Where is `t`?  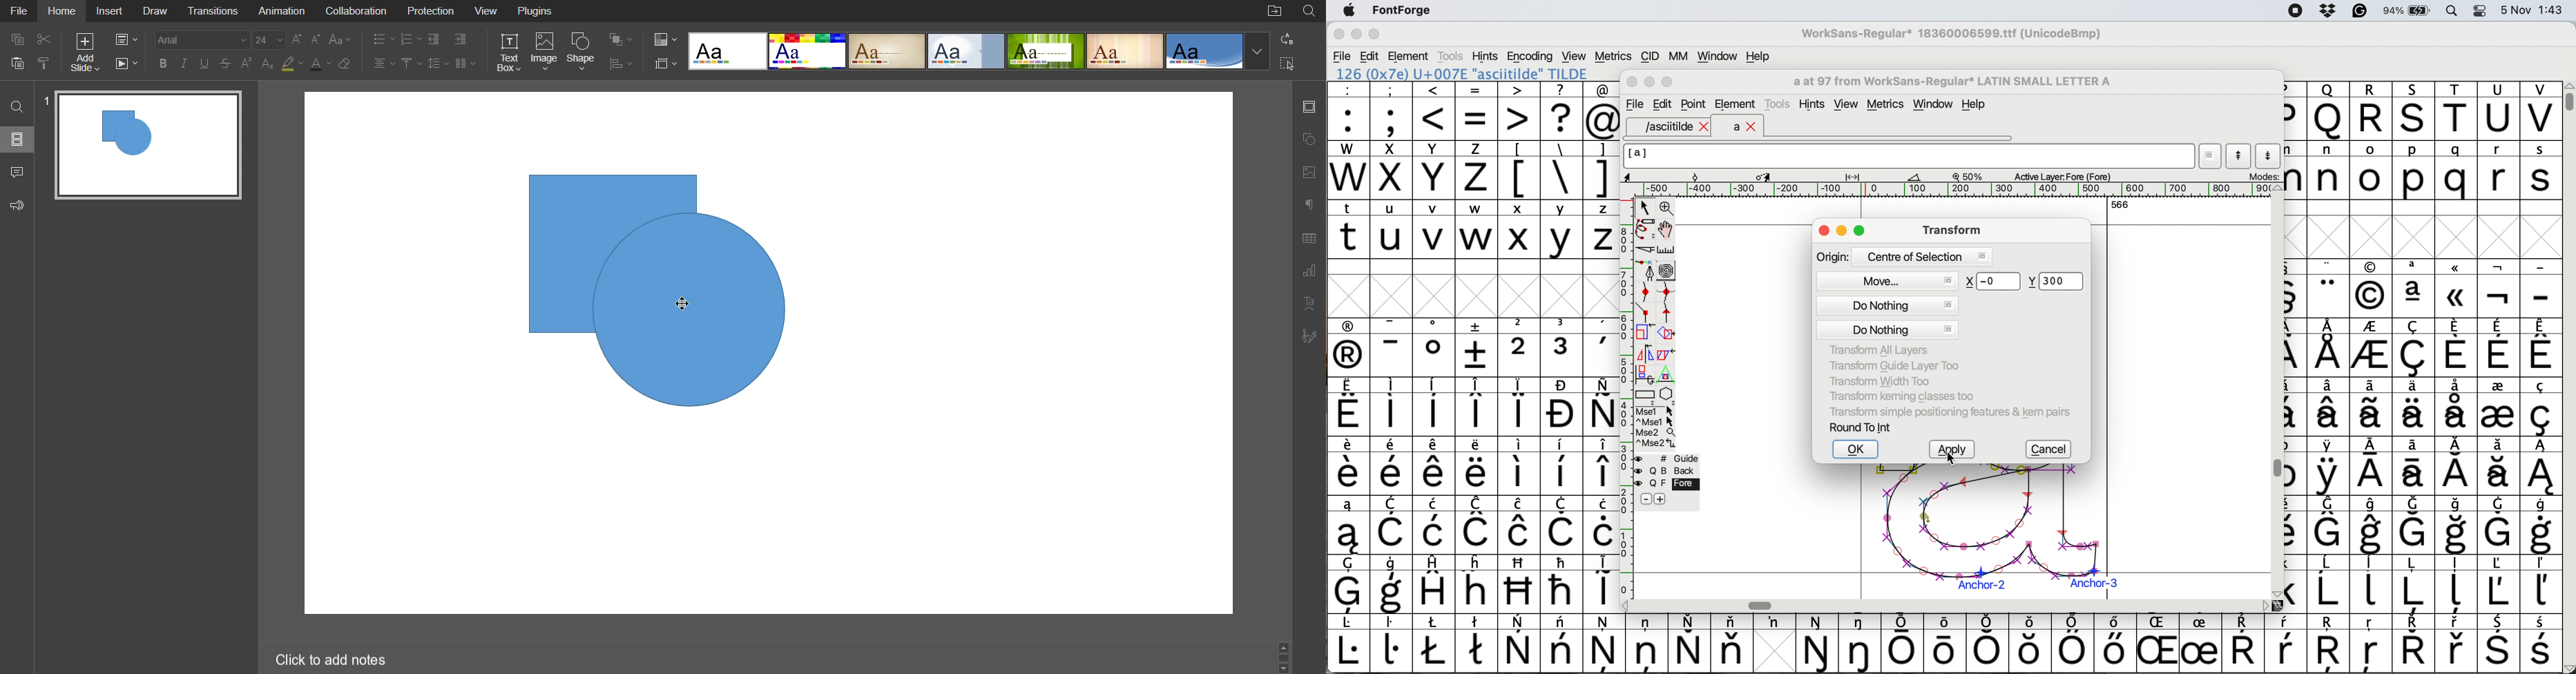 t is located at coordinates (1348, 228).